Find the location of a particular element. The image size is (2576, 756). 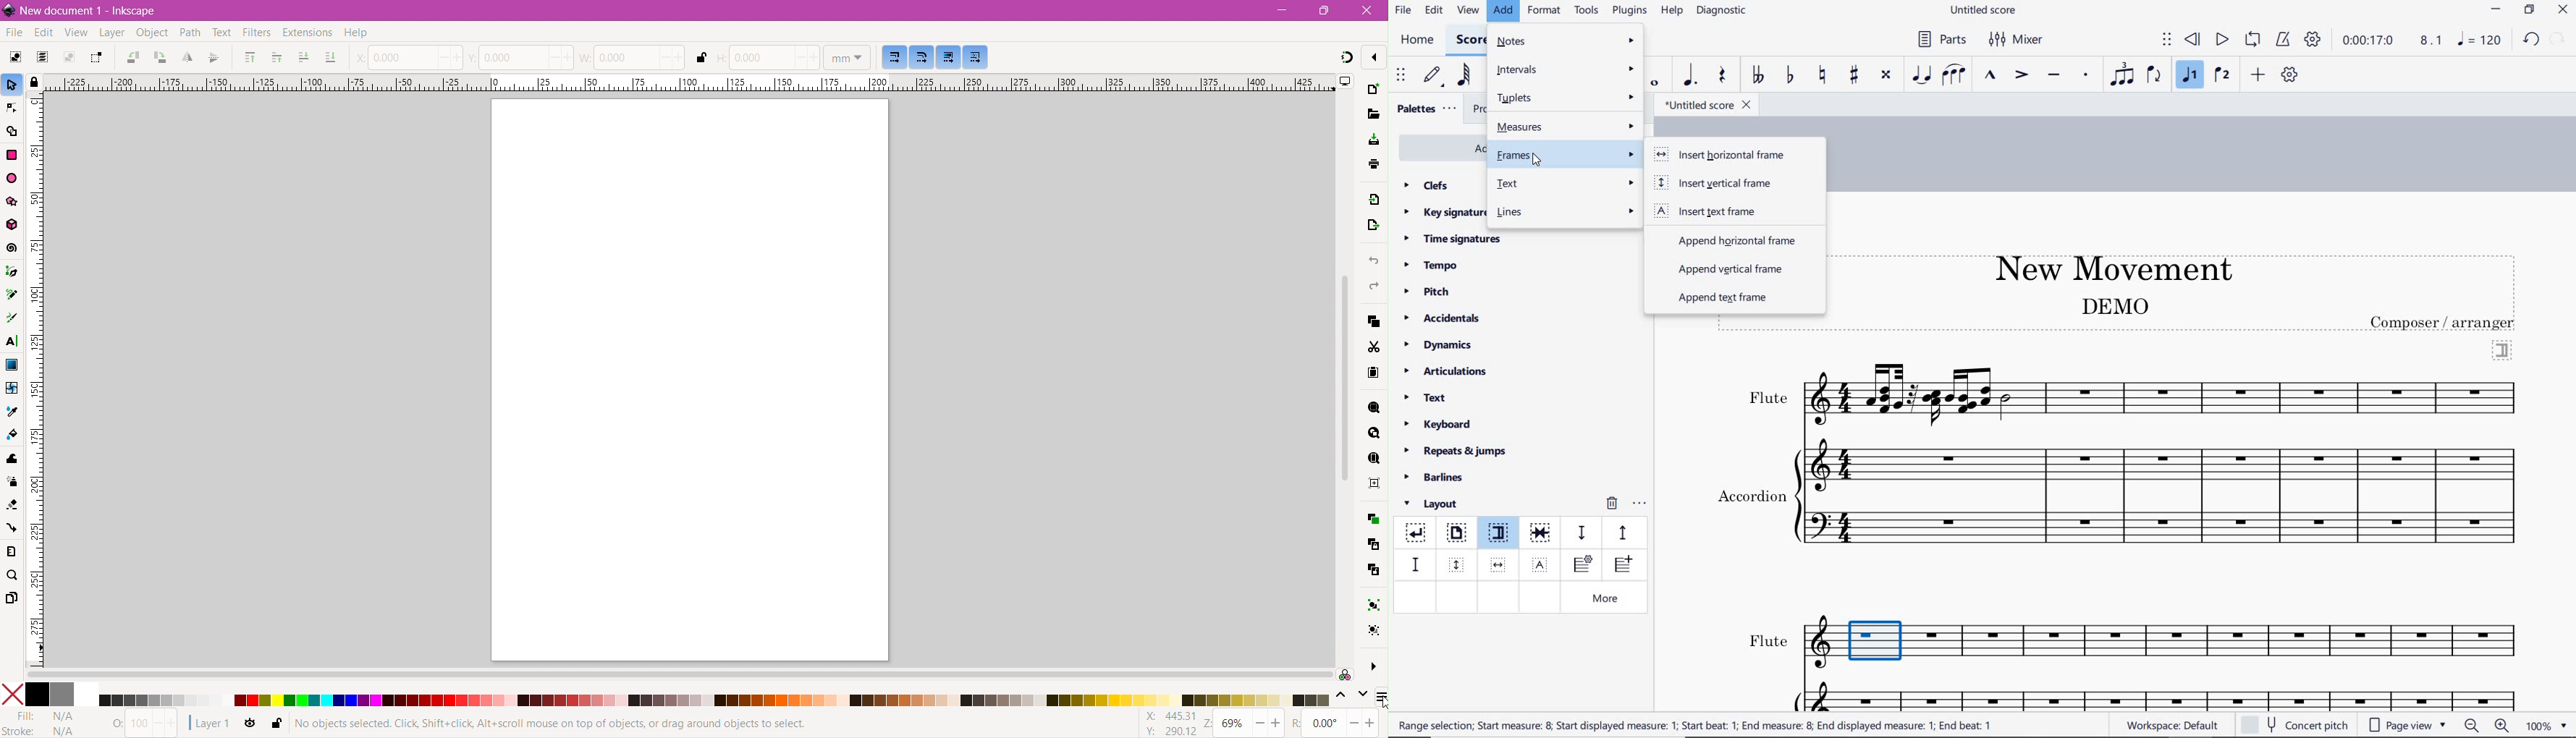

marcato is located at coordinates (1992, 76).